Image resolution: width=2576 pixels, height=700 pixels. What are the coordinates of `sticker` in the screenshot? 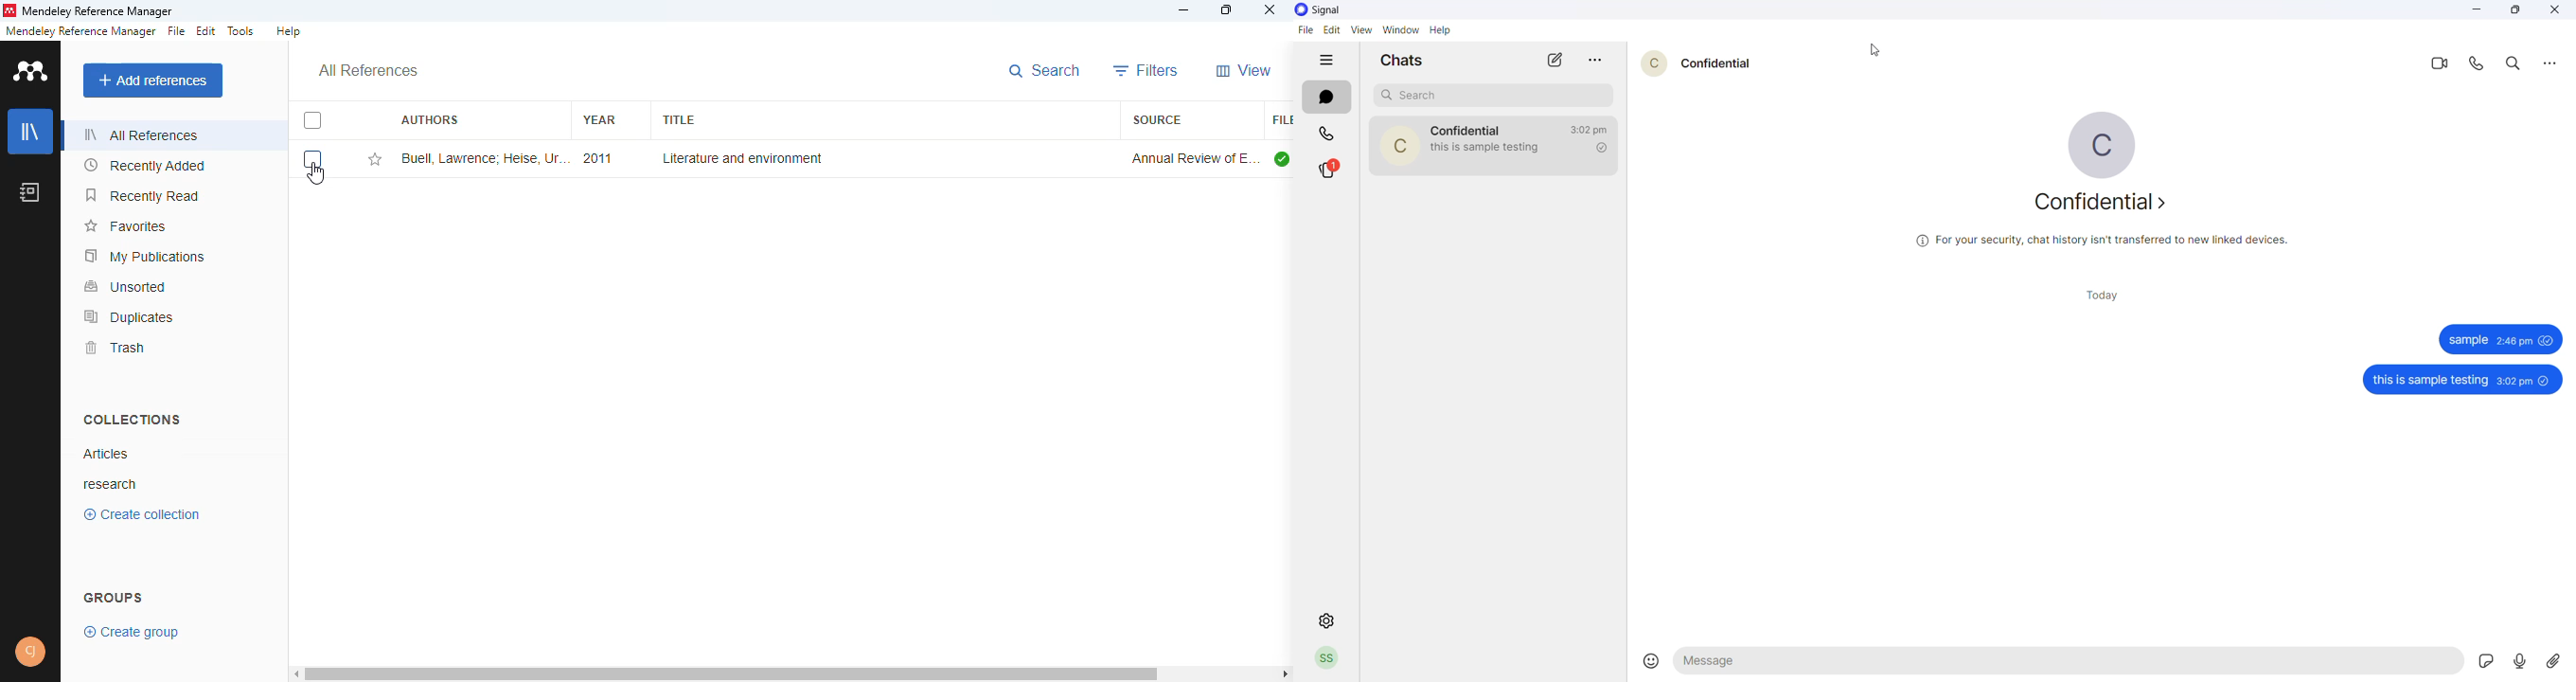 It's located at (2483, 662).